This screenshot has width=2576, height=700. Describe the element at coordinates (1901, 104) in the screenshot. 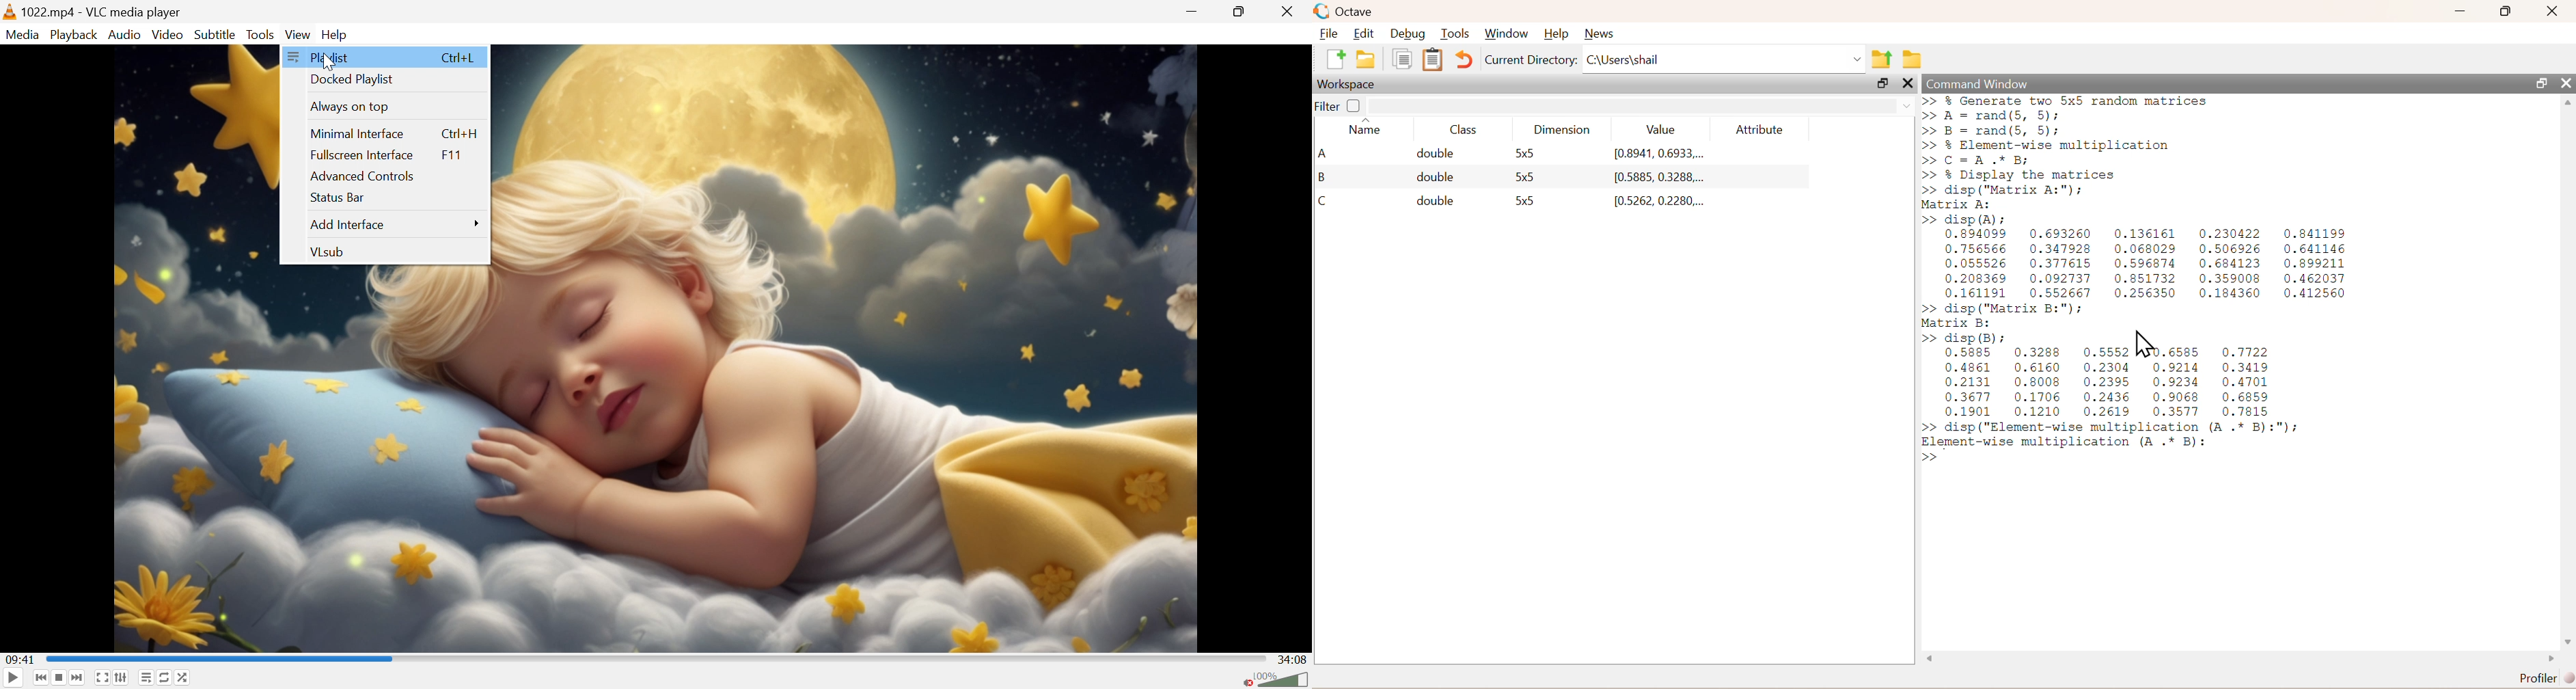

I see `Dropdown` at that location.